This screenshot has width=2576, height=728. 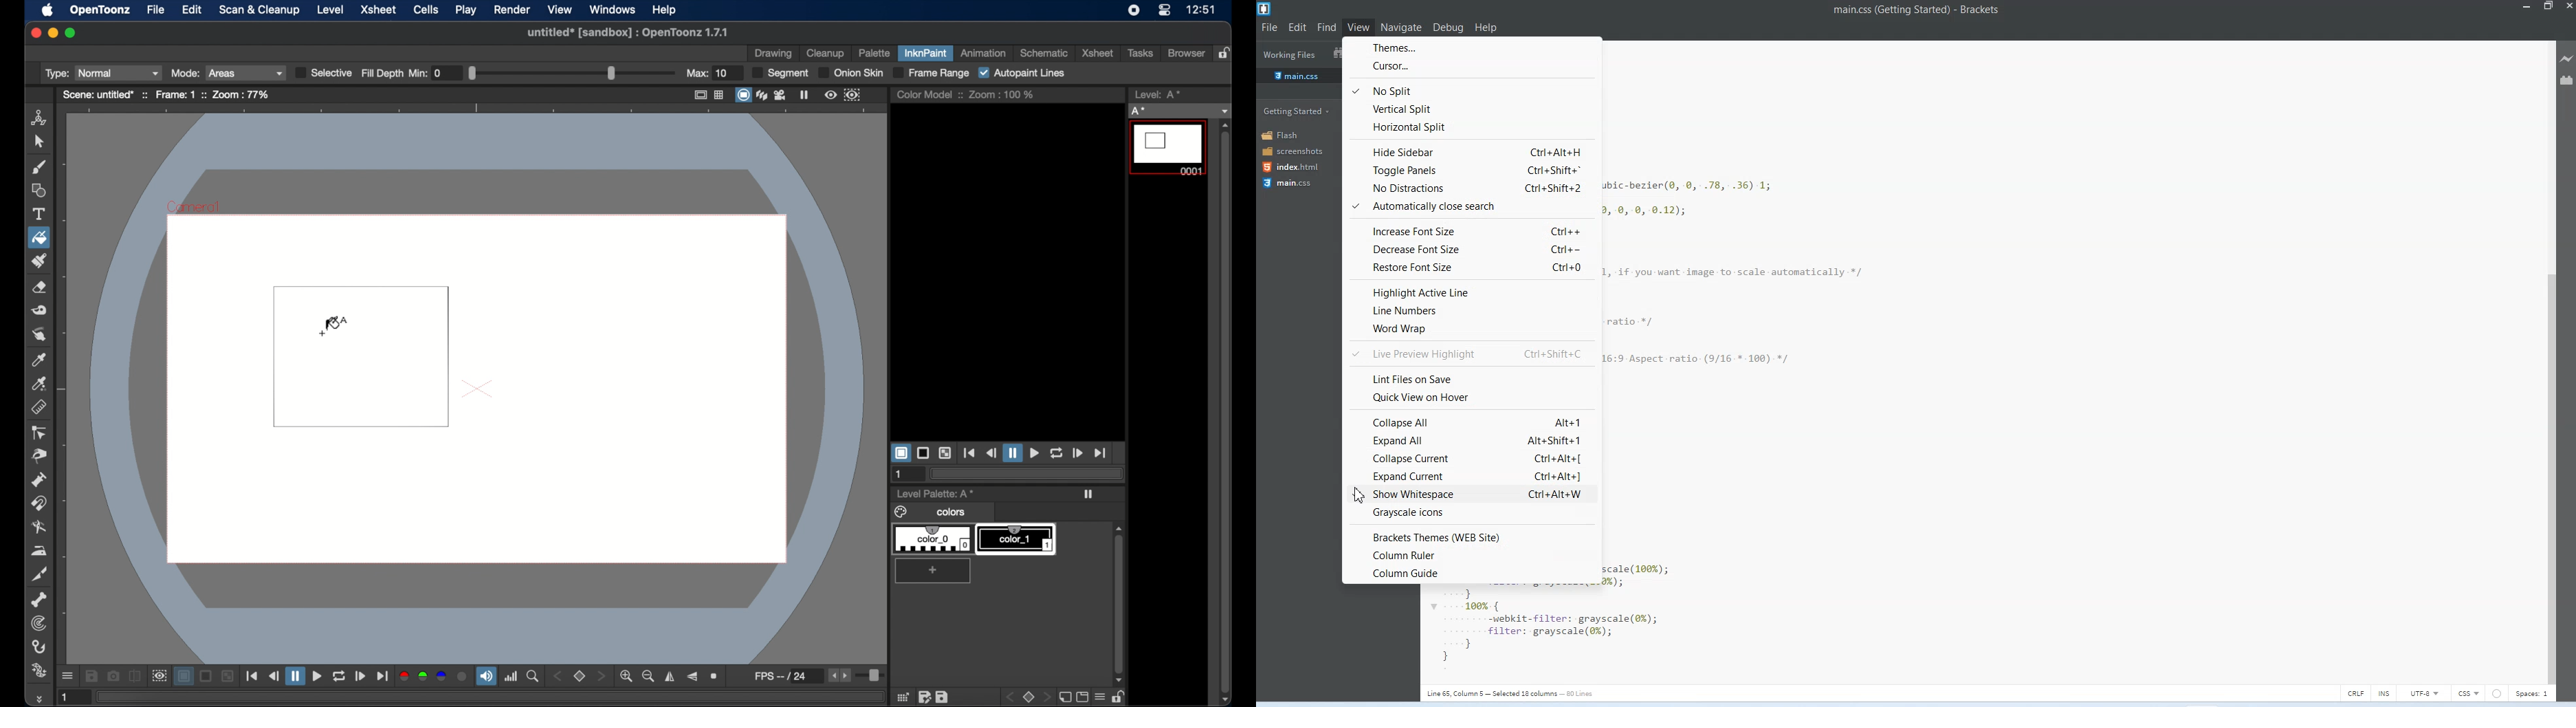 What do you see at coordinates (1468, 249) in the screenshot?
I see `Decrease font size` at bounding box center [1468, 249].